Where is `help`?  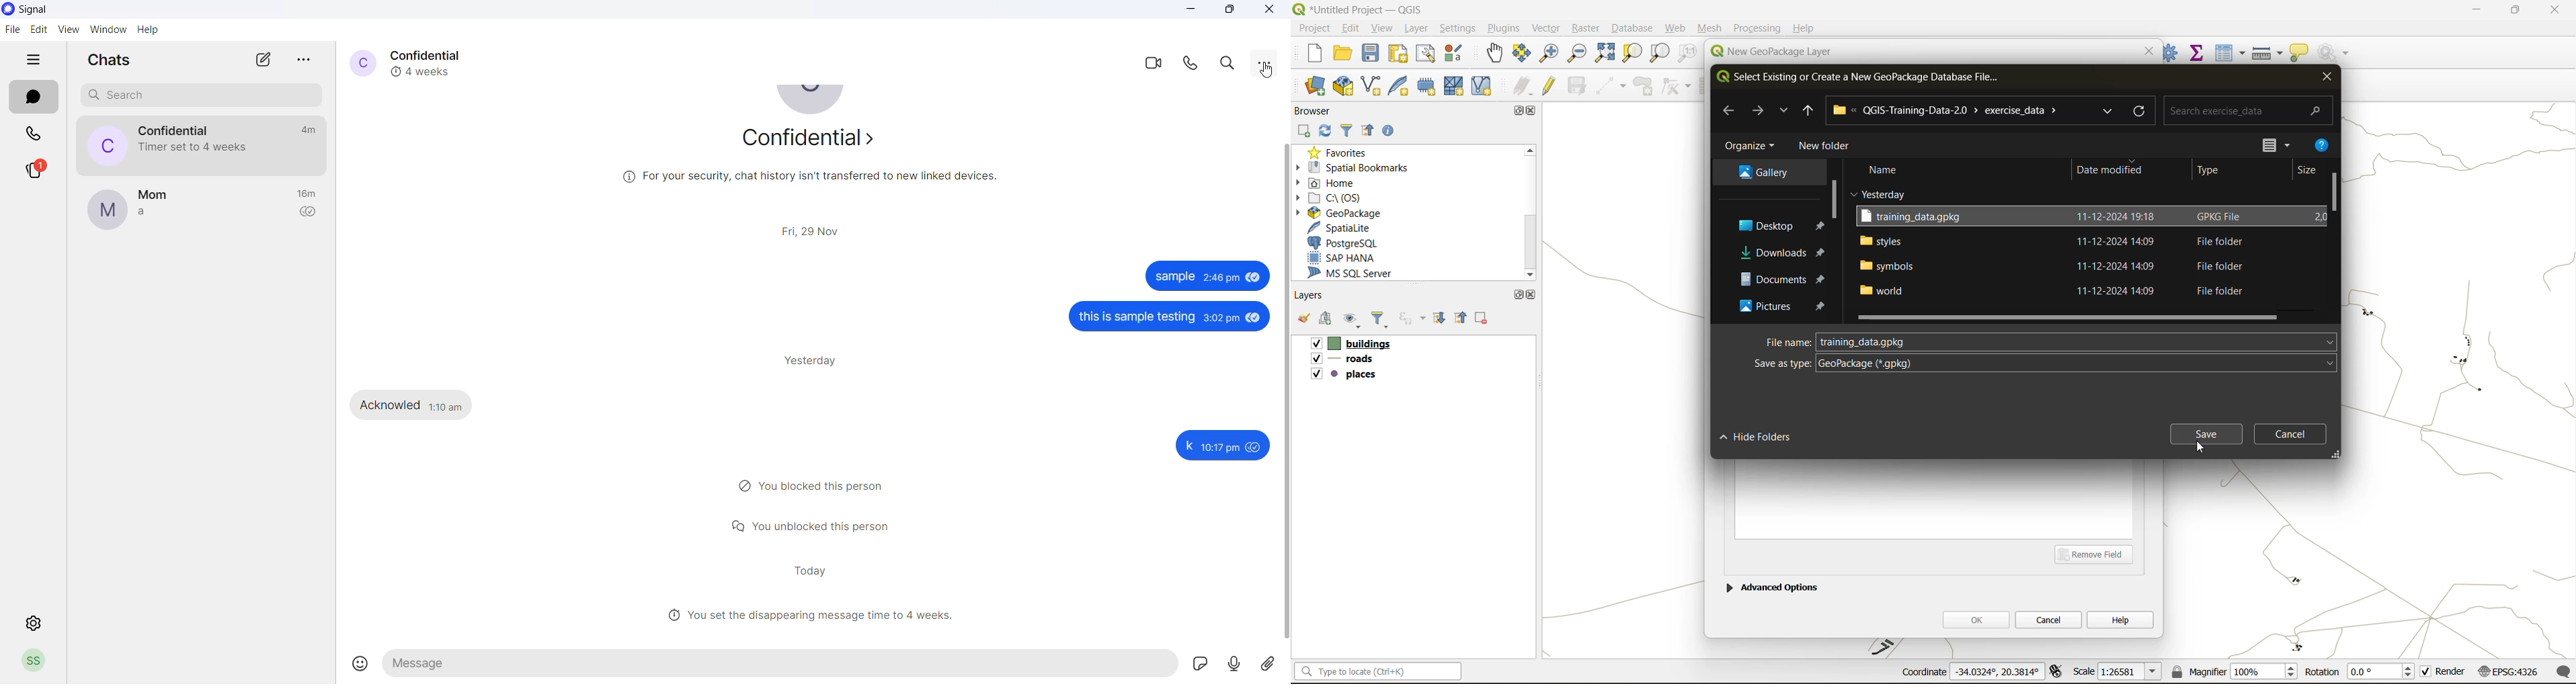
help is located at coordinates (2121, 619).